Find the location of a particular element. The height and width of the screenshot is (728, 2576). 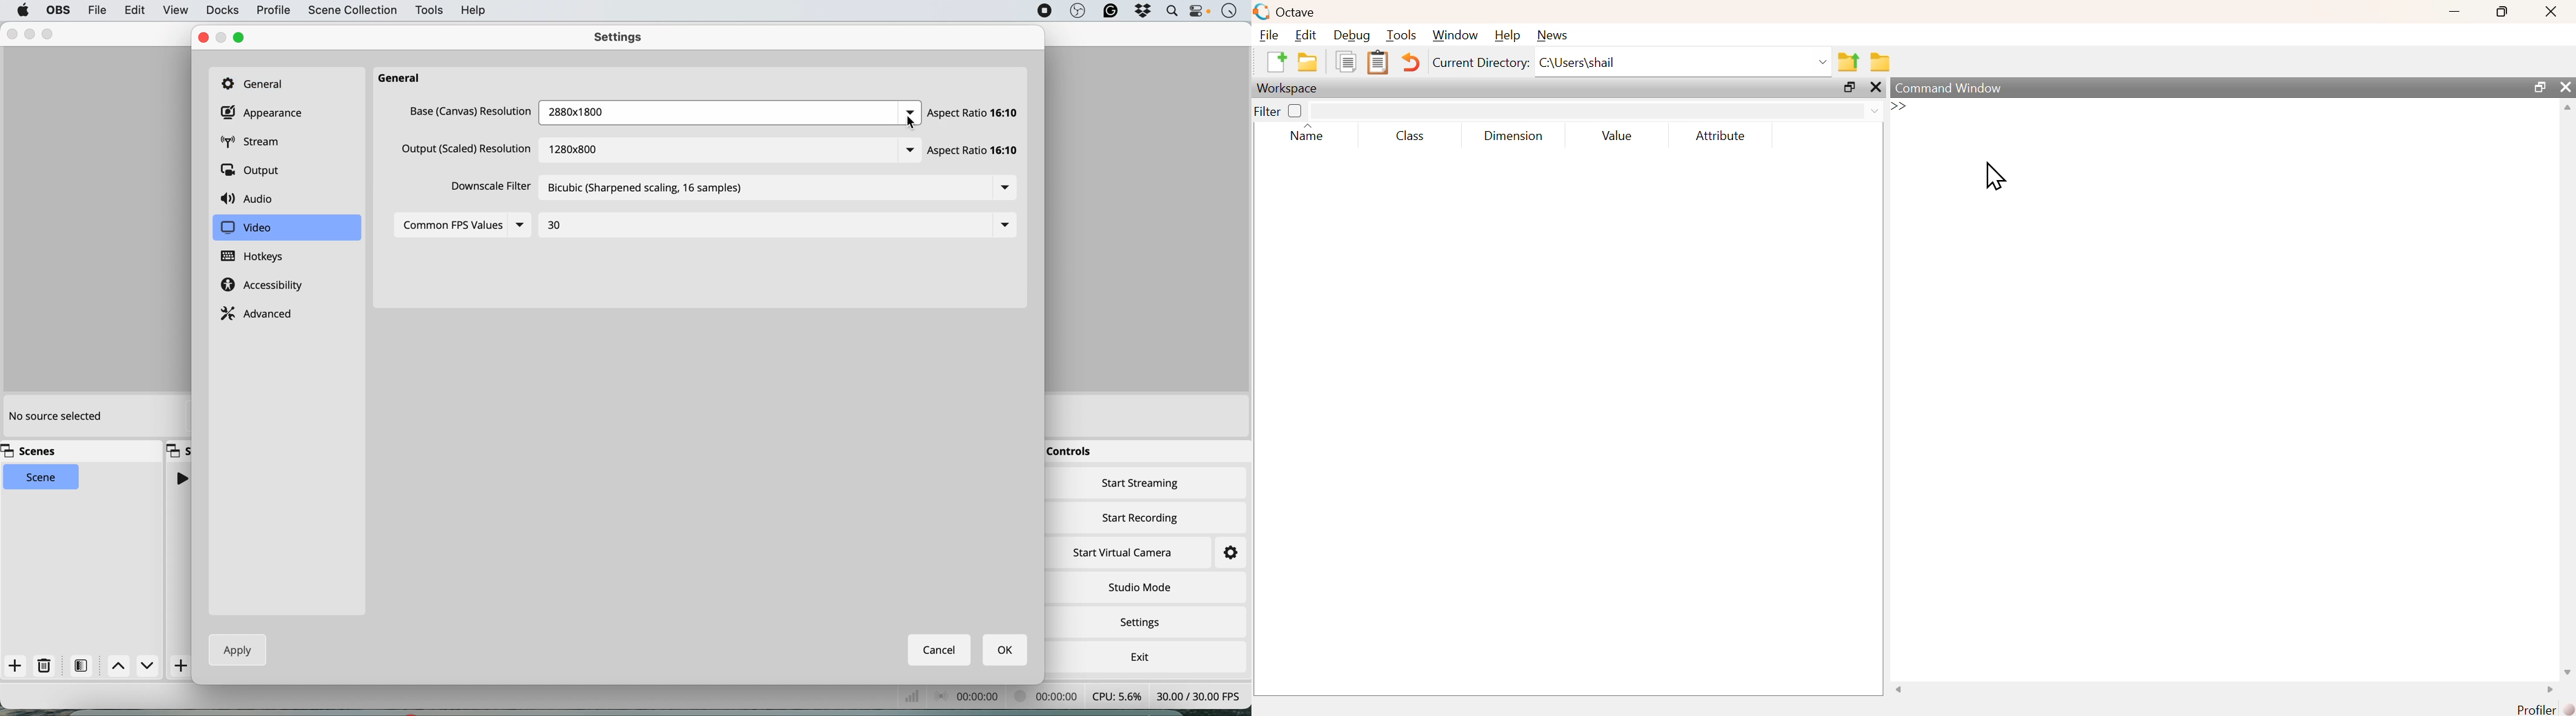

base canvas resolution is located at coordinates (471, 114).